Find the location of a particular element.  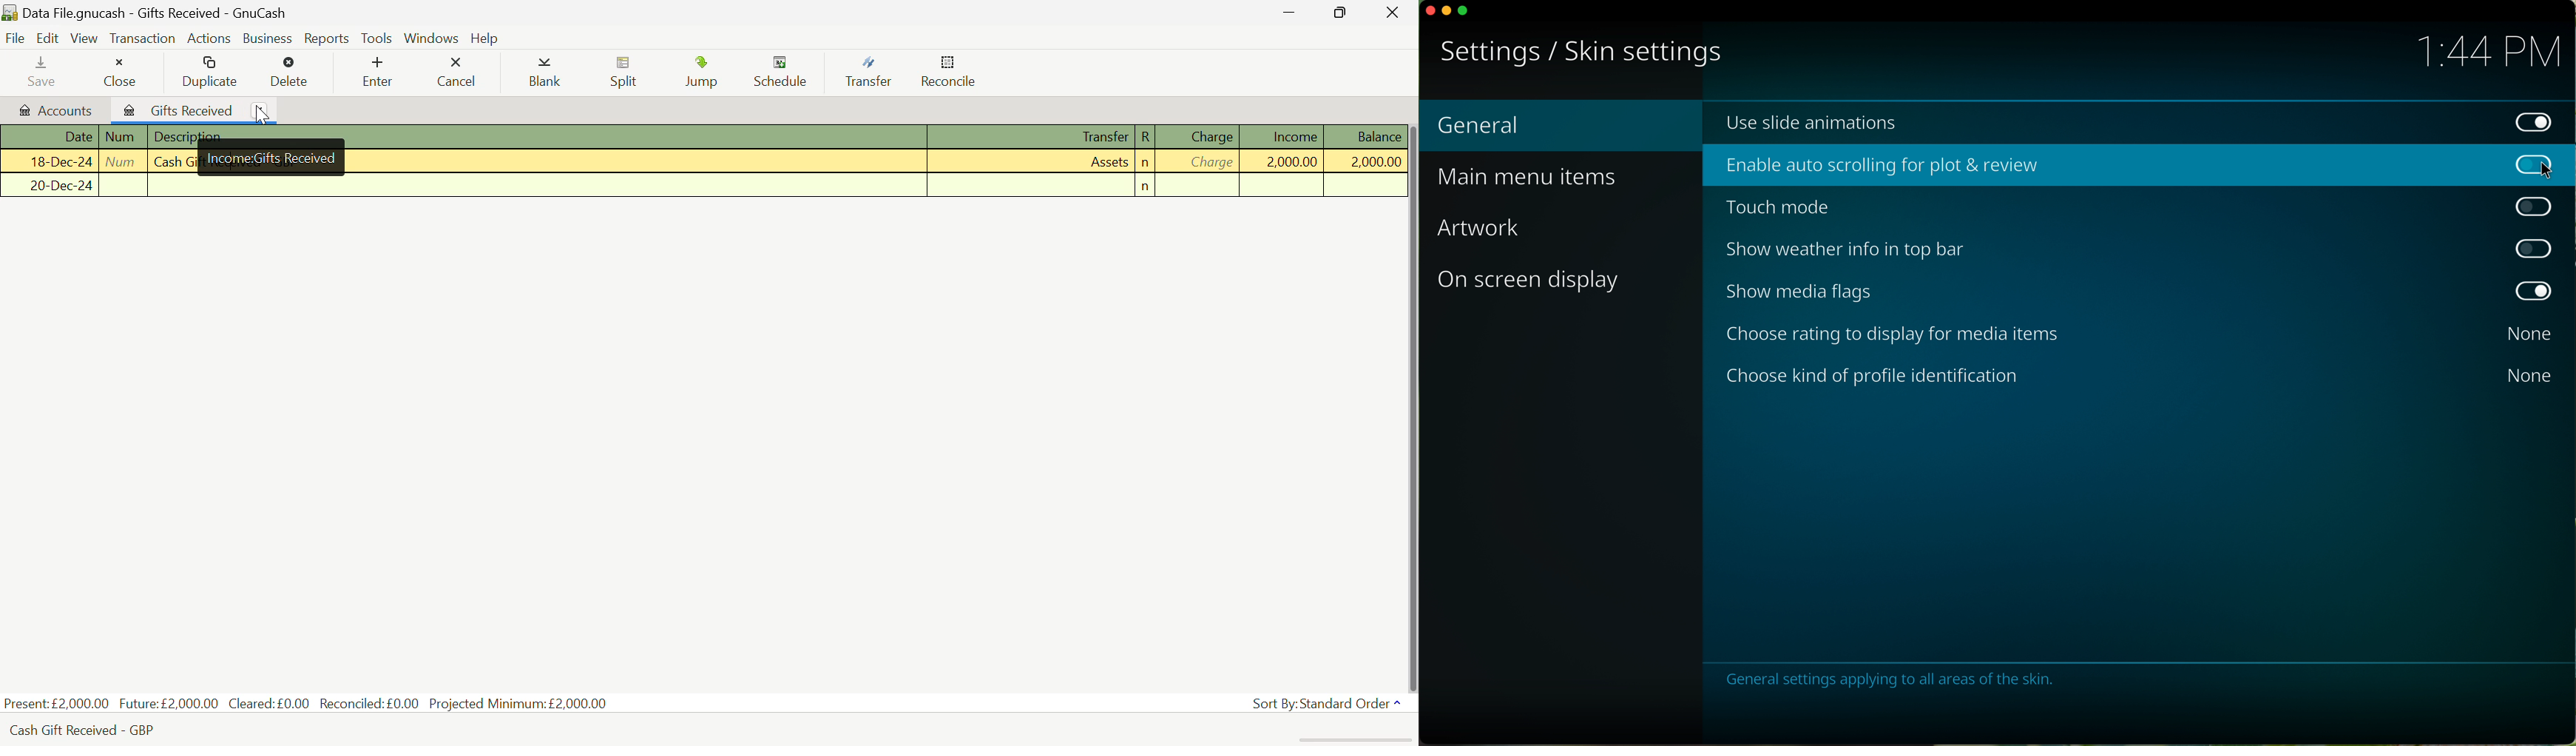

none choose kind of profile identification is located at coordinates (2135, 375).